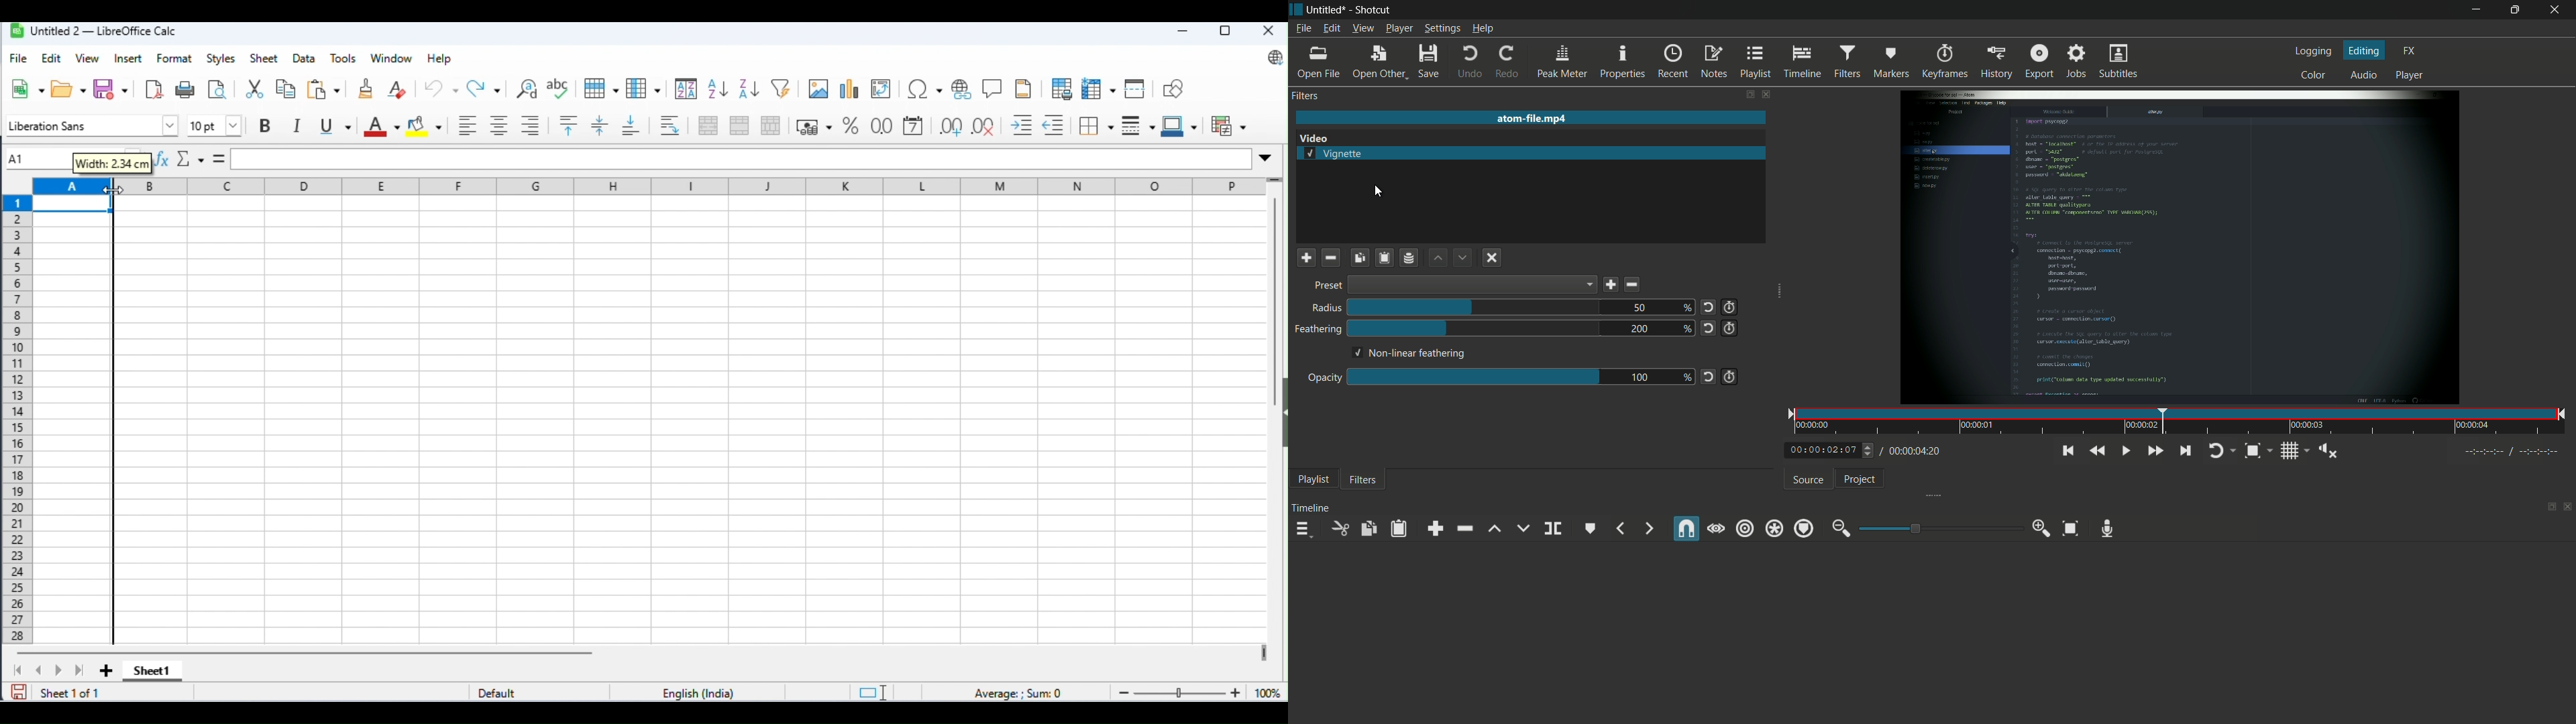 The image size is (2576, 728). What do you see at coordinates (914, 127) in the screenshot?
I see `format as date` at bounding box center [914, 127].